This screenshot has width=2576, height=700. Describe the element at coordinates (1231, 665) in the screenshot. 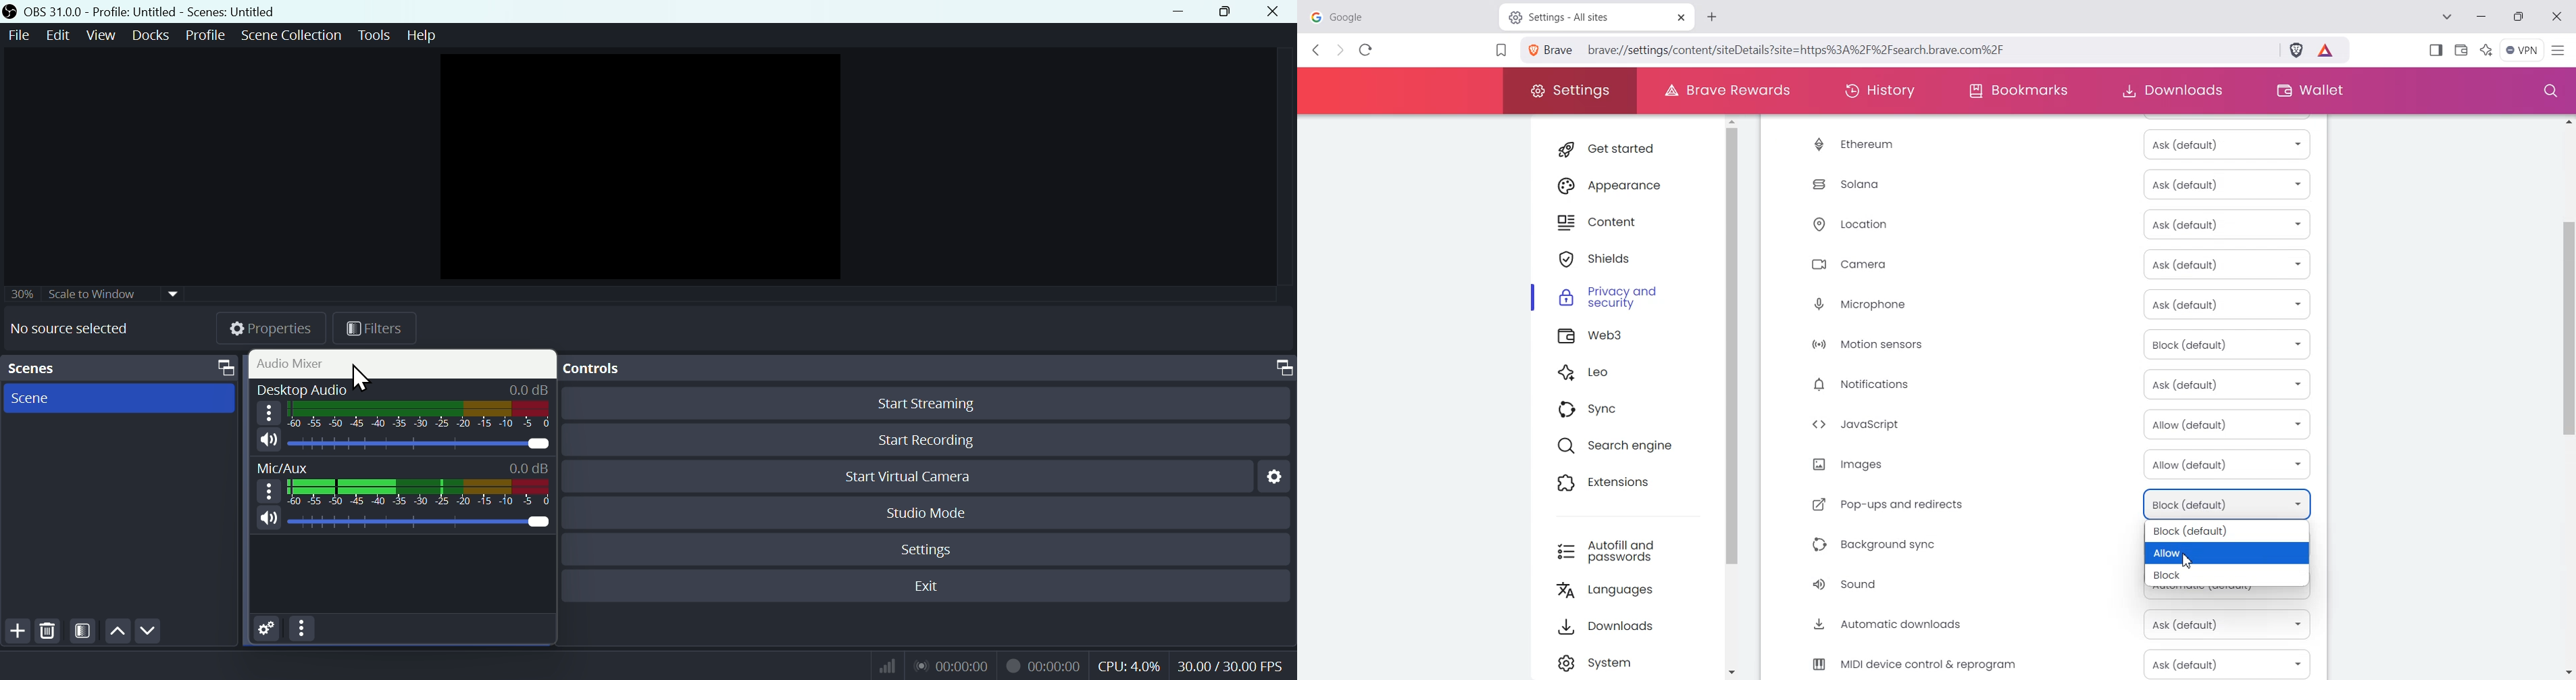

I see `Frame Per Second` at that location.